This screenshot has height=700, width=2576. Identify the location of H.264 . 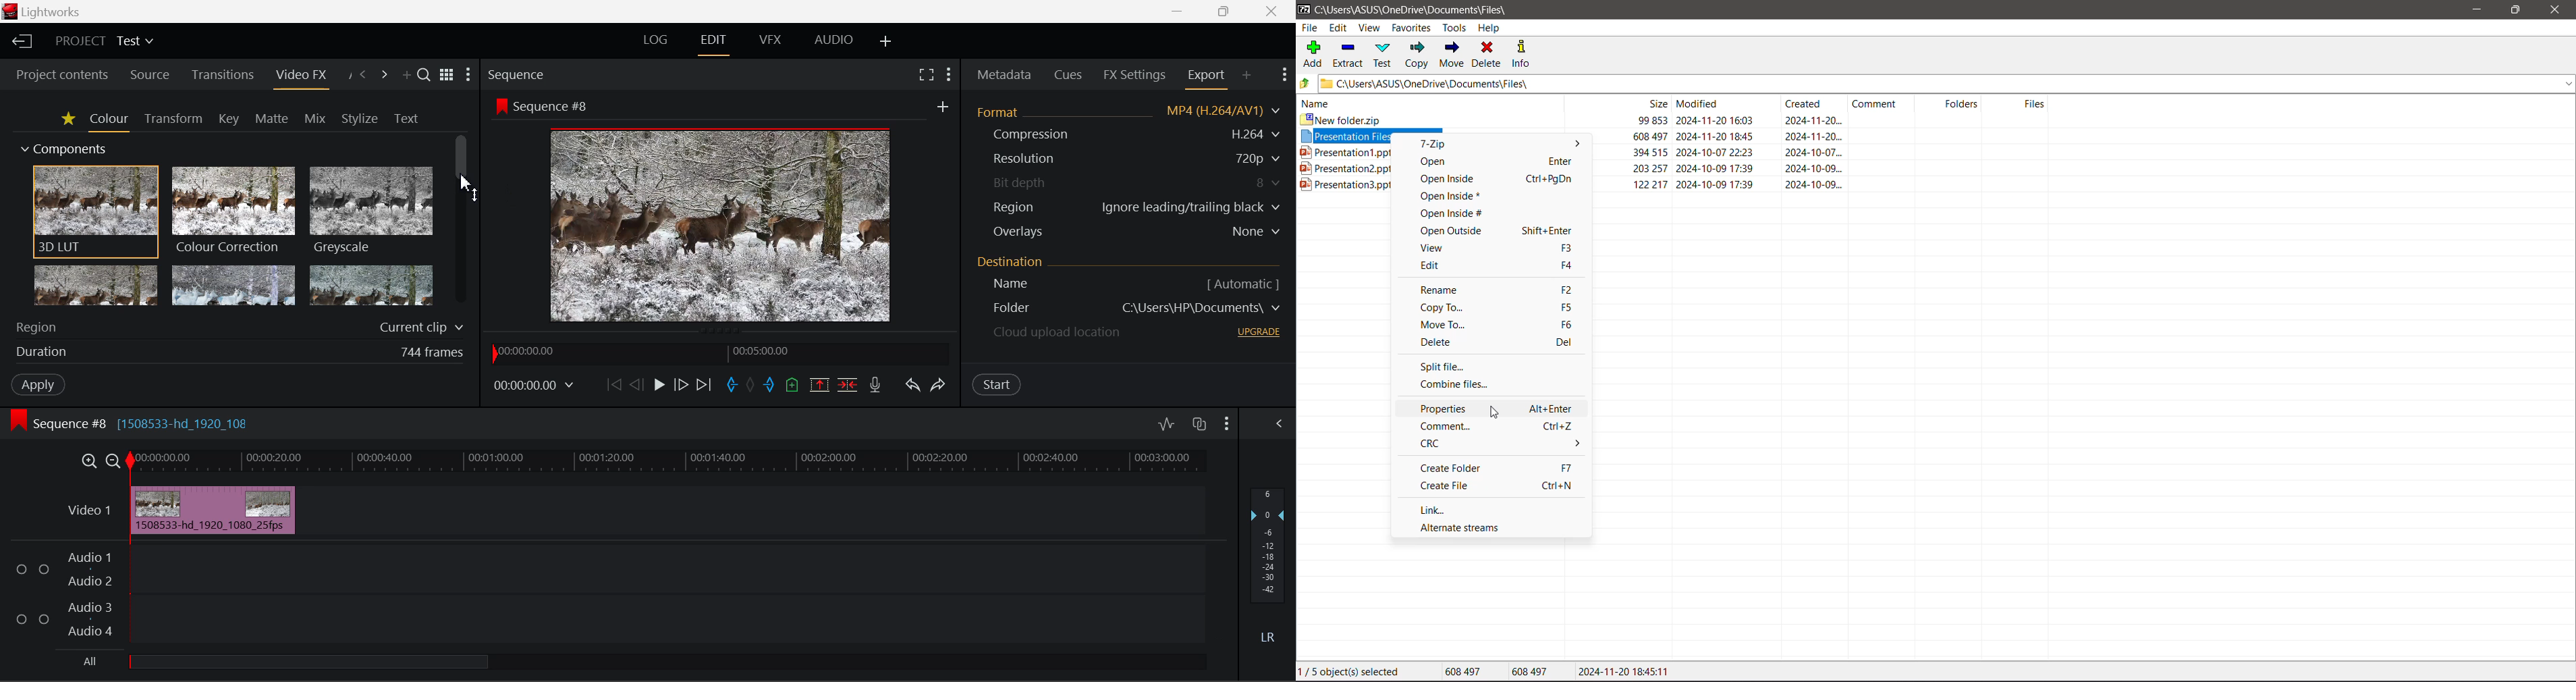
(1258, 134).